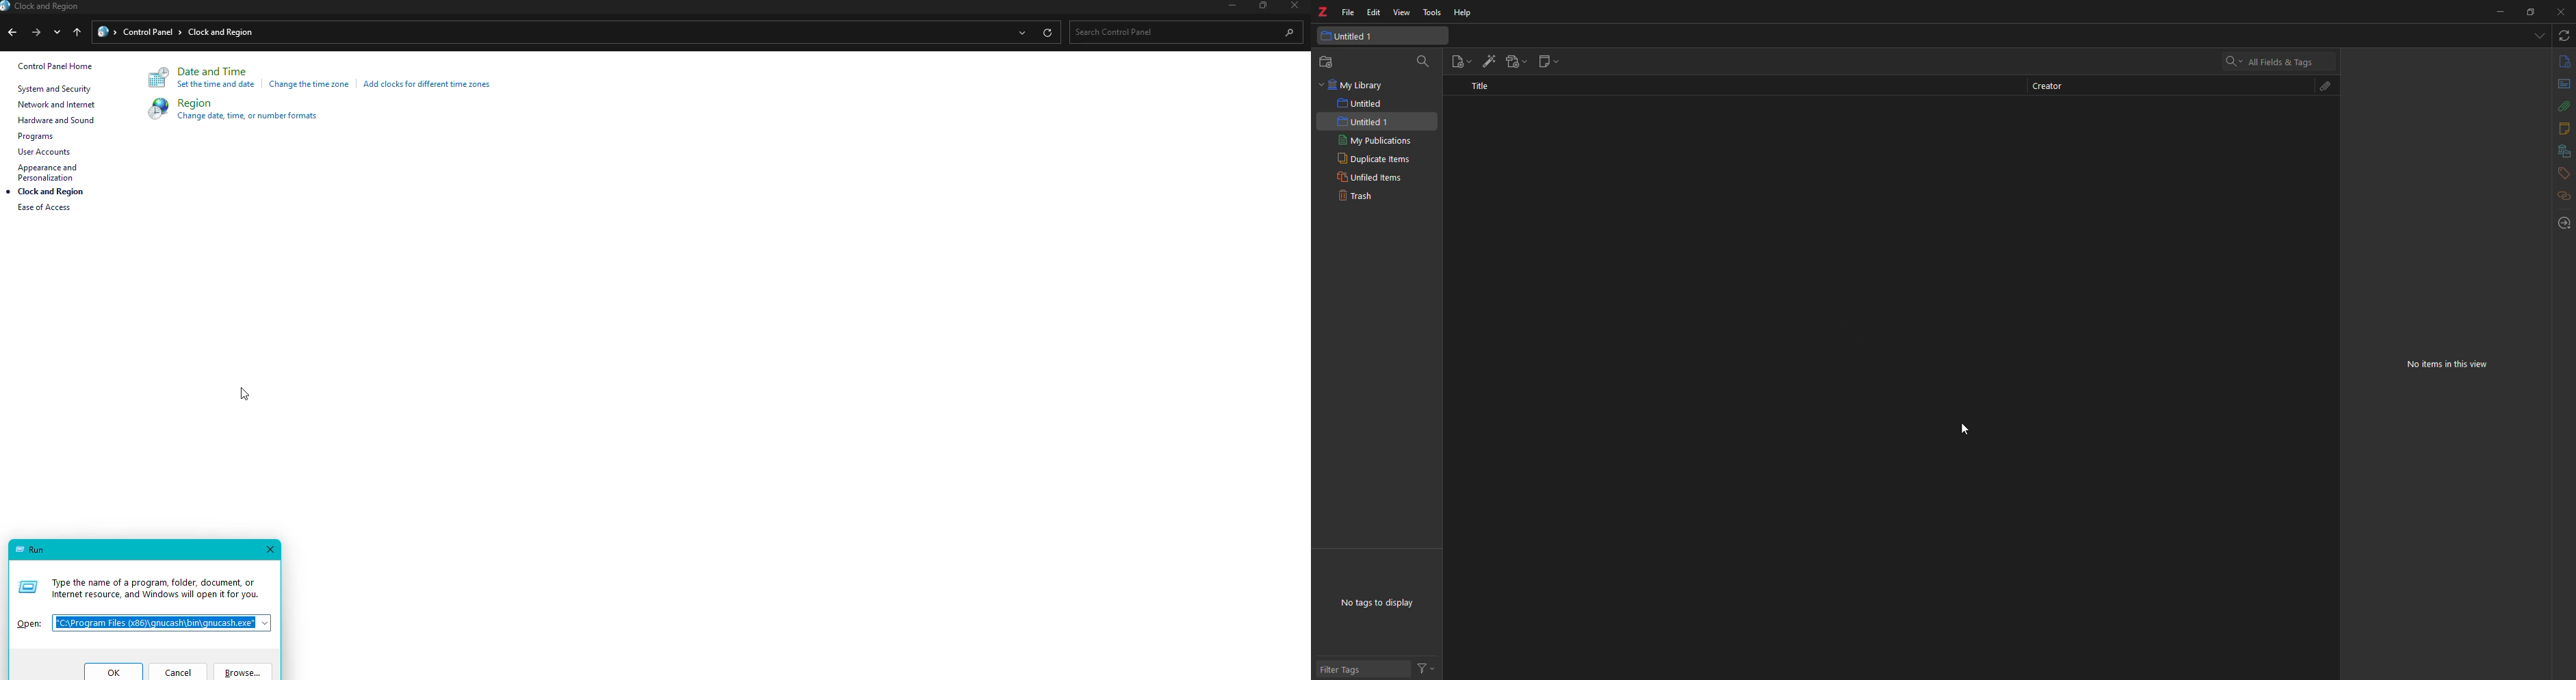 The height and width of the screenshot is (700, 2576). What do you see at coordinates (52, 193) in the screenshot?
I see `Clock and region` at bounding box center [52, 193].